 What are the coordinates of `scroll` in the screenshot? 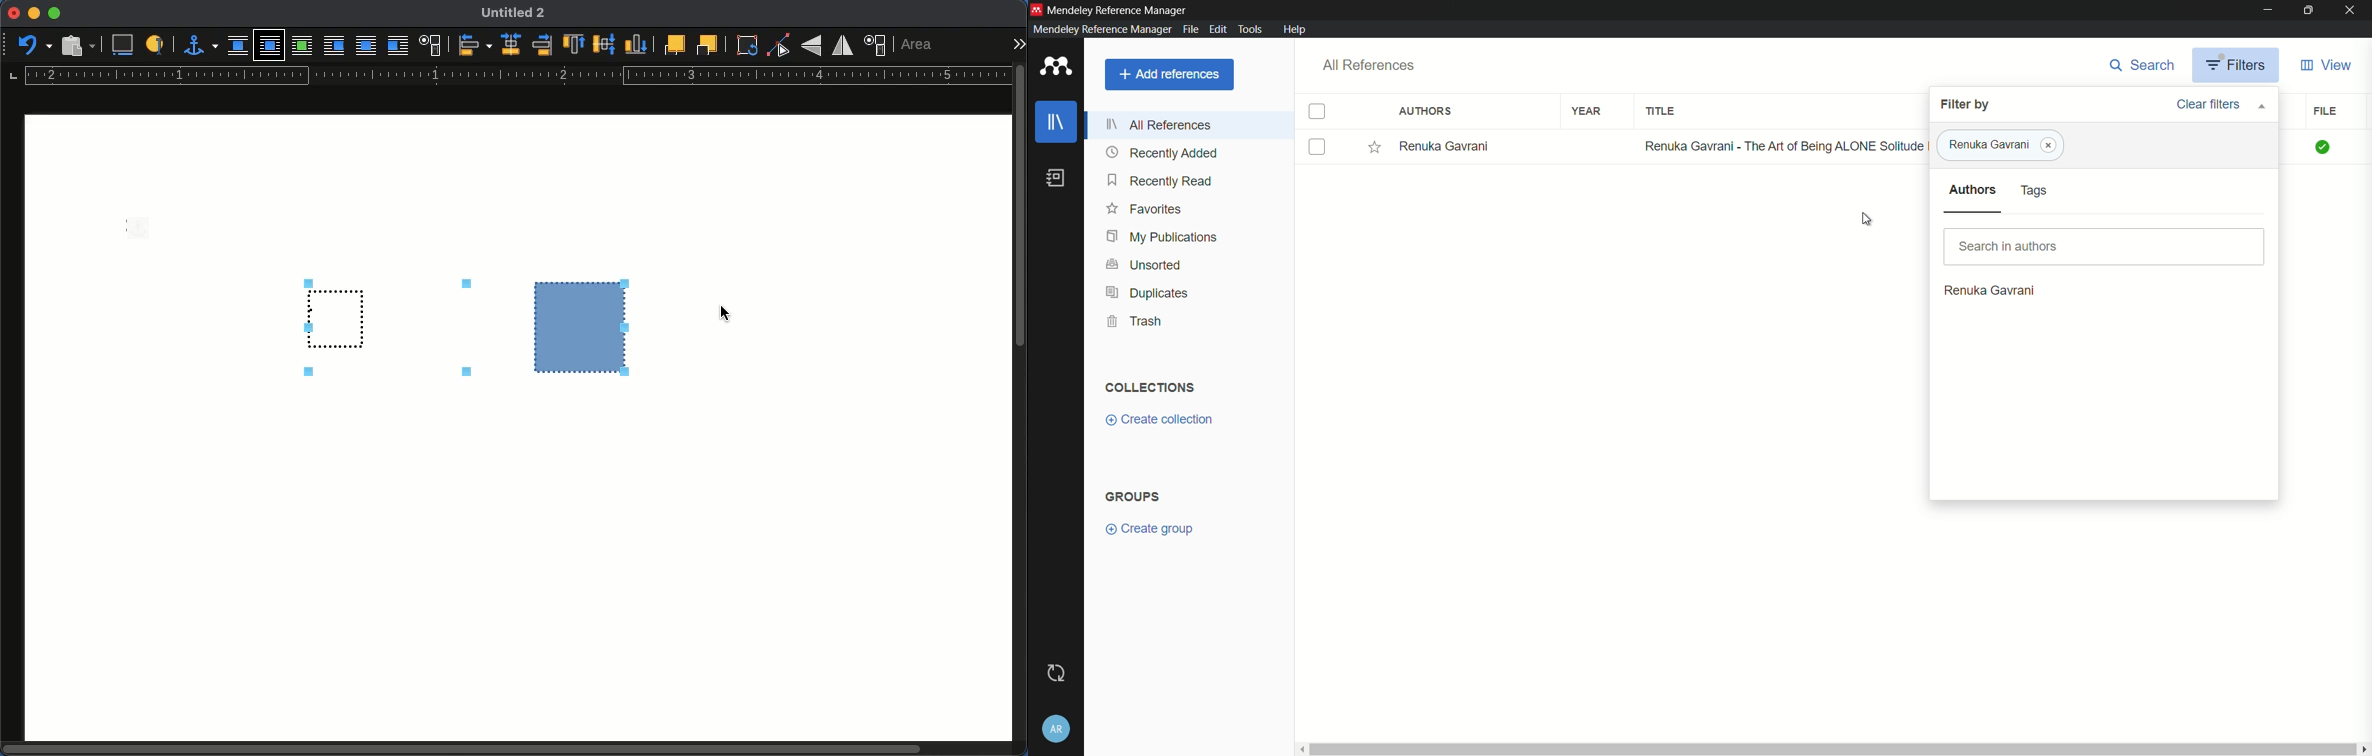 It's located at (1023, 404).